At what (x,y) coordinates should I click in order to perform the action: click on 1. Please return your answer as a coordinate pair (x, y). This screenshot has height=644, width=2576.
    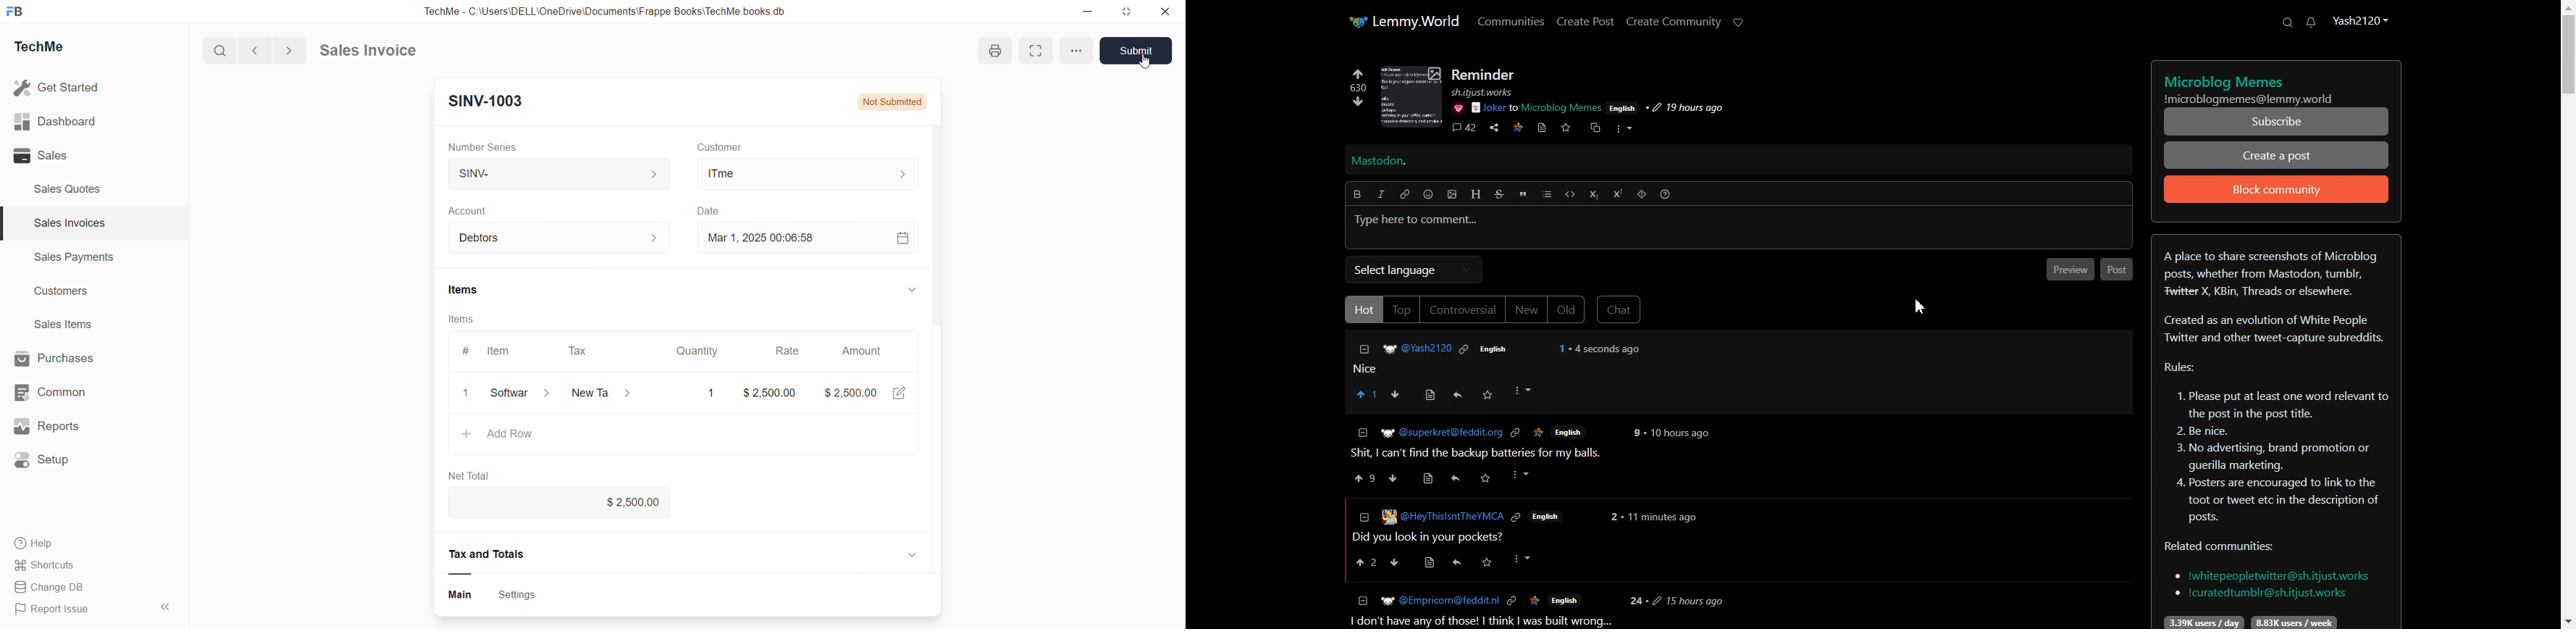
    Looking at the image, I should click on (712, 393).